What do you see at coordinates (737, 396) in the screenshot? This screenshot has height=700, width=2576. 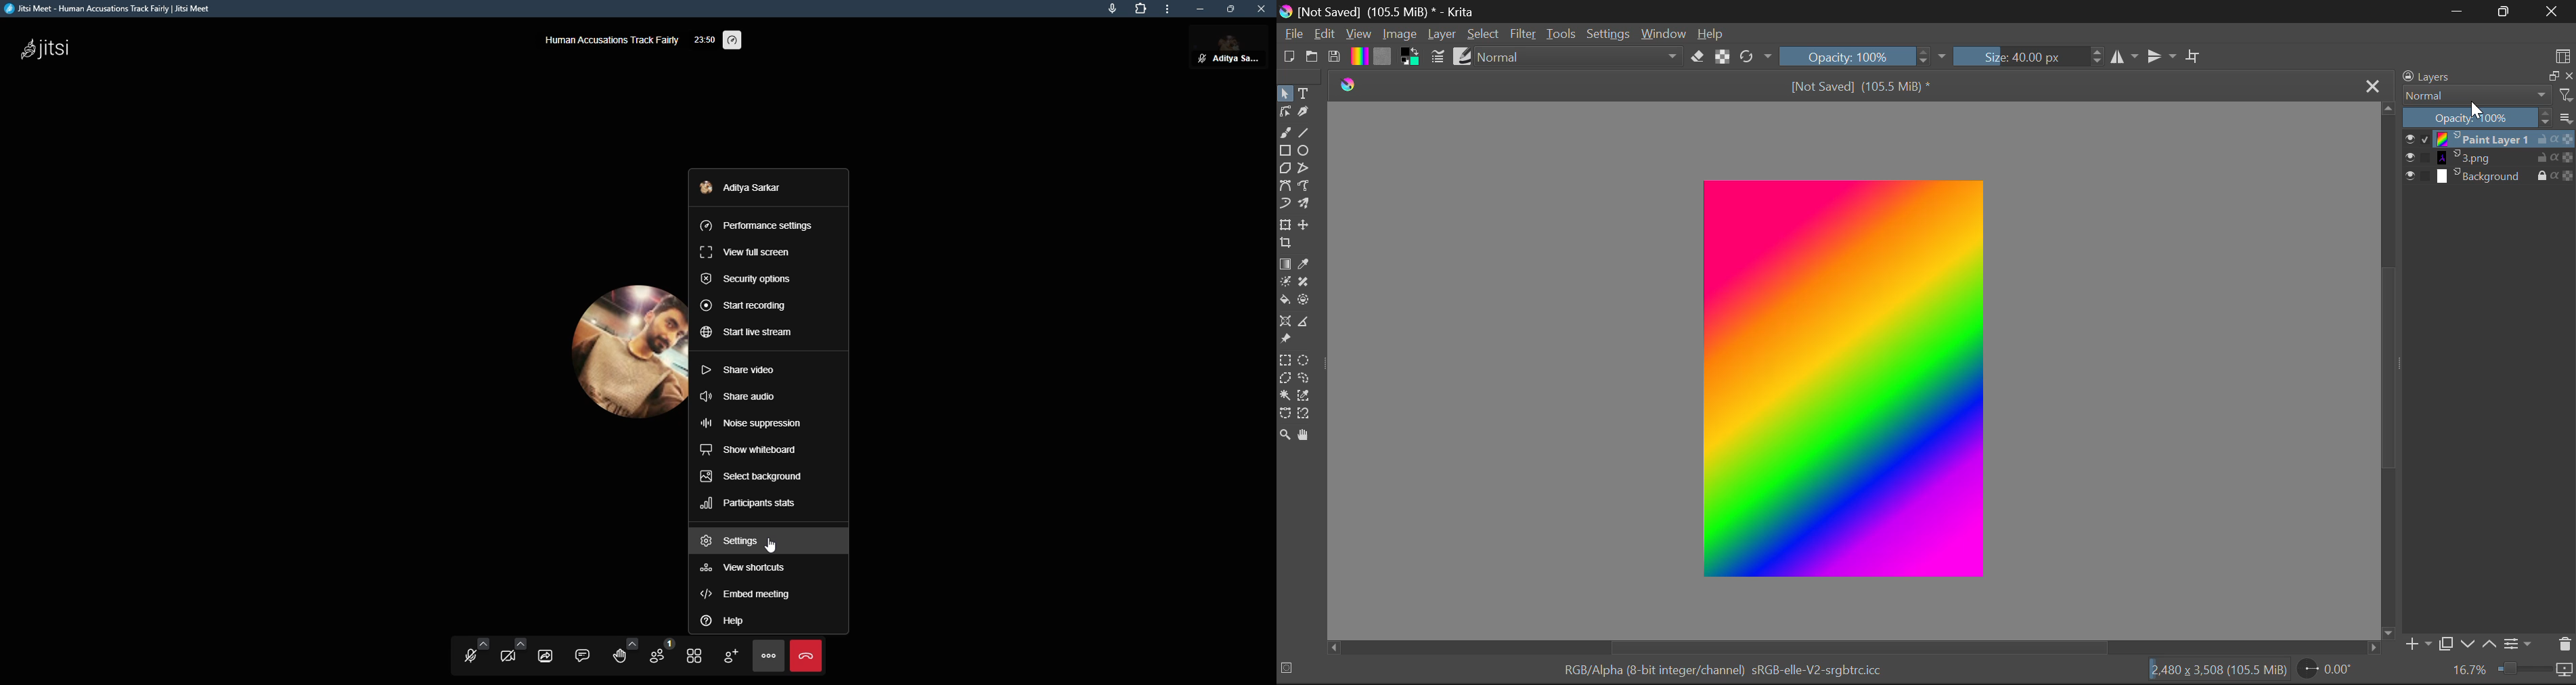 I see `share audio` at bounding box center [737, 396].